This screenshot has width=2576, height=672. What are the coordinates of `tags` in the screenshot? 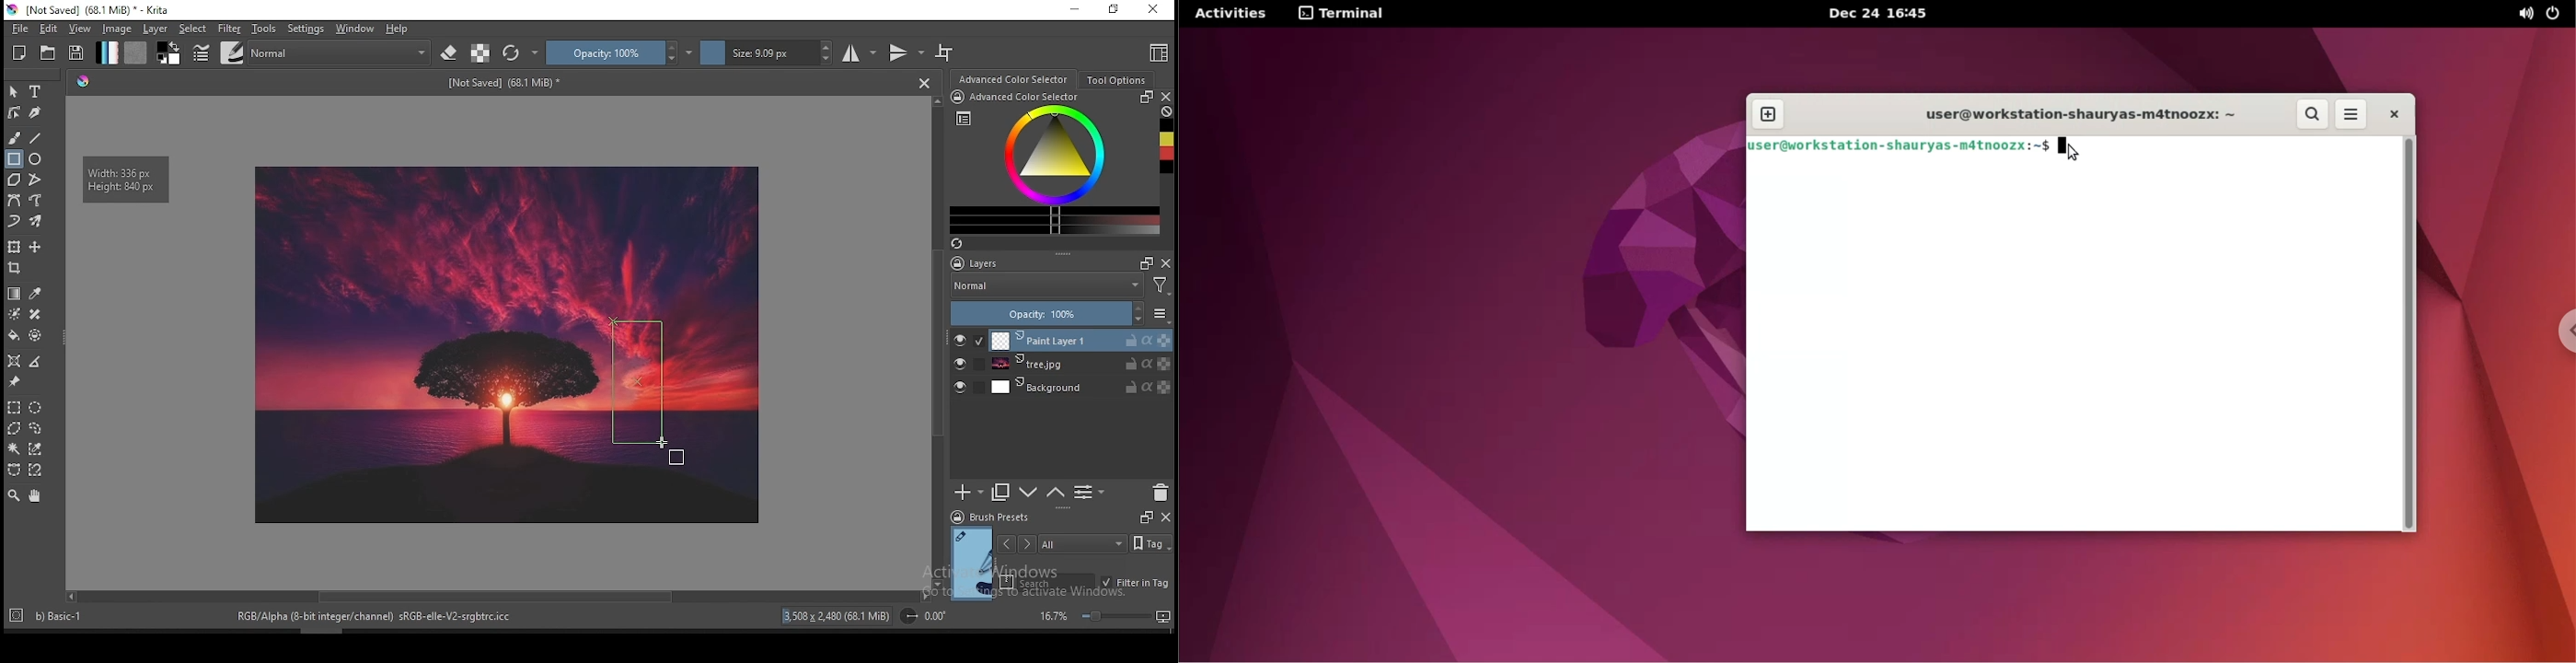 It's located at (1083, 543).